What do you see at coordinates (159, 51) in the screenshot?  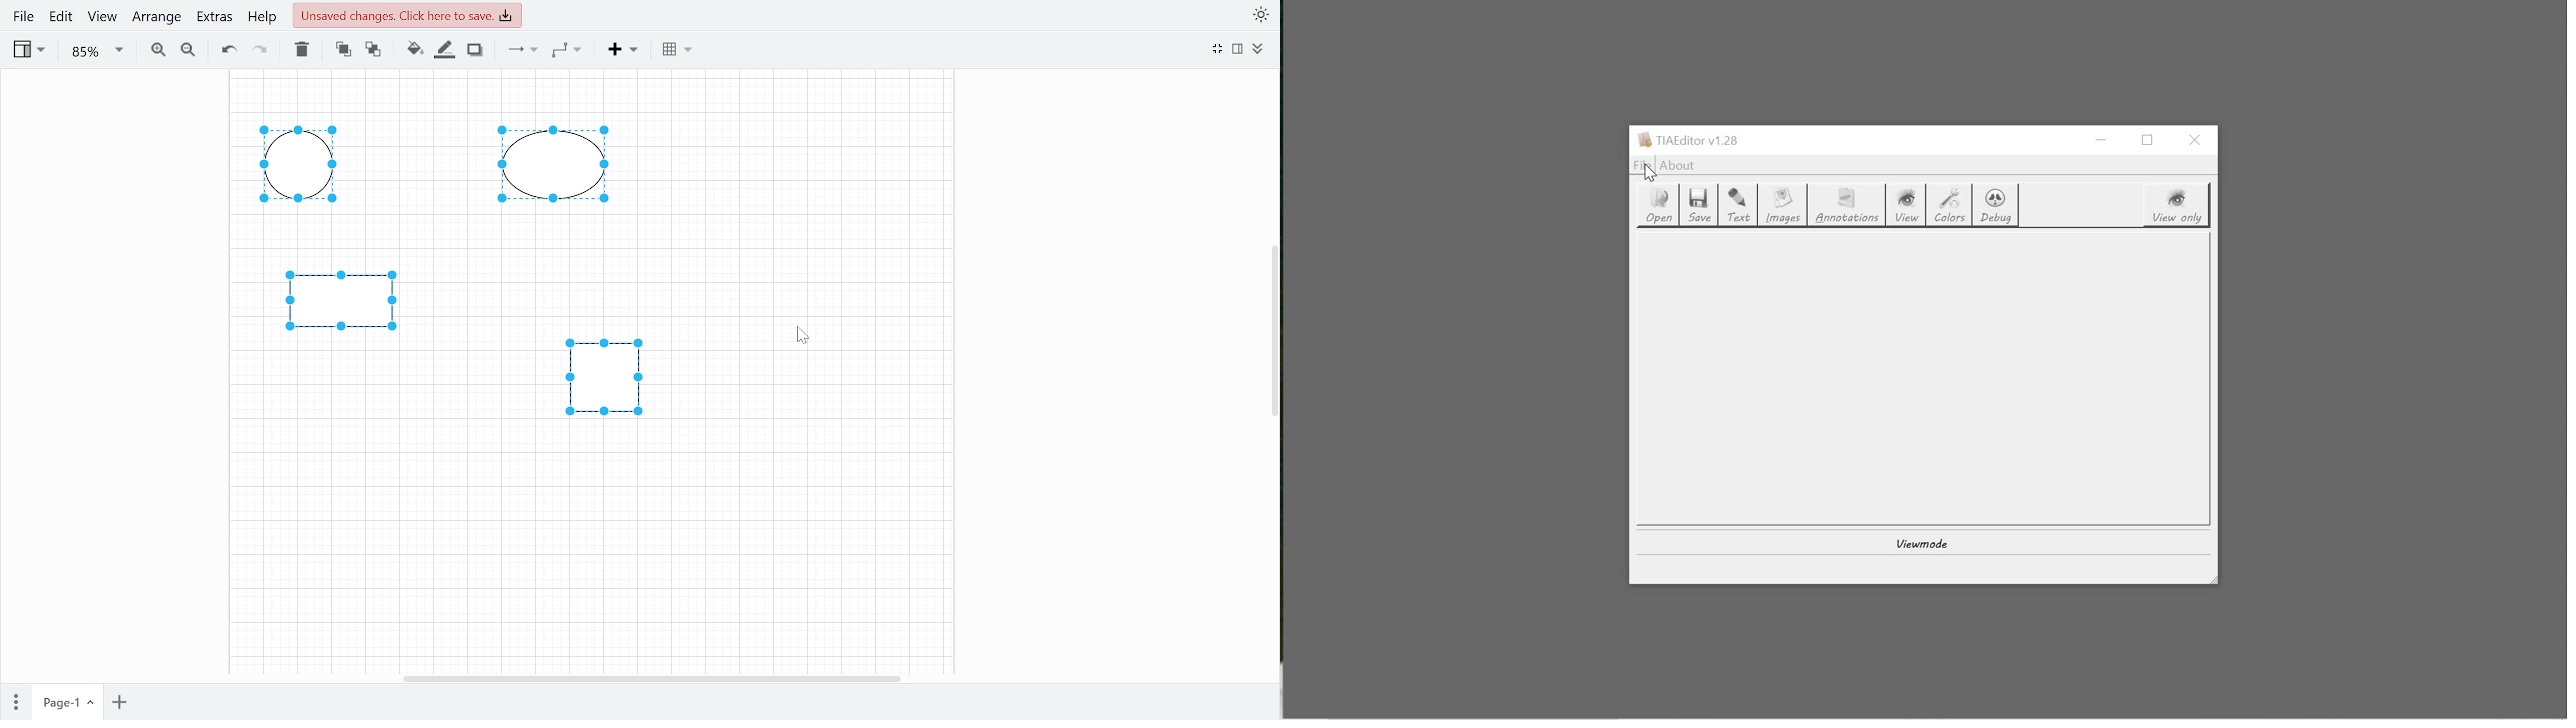 I see `Zoom in` at bounding box center [159, 51].